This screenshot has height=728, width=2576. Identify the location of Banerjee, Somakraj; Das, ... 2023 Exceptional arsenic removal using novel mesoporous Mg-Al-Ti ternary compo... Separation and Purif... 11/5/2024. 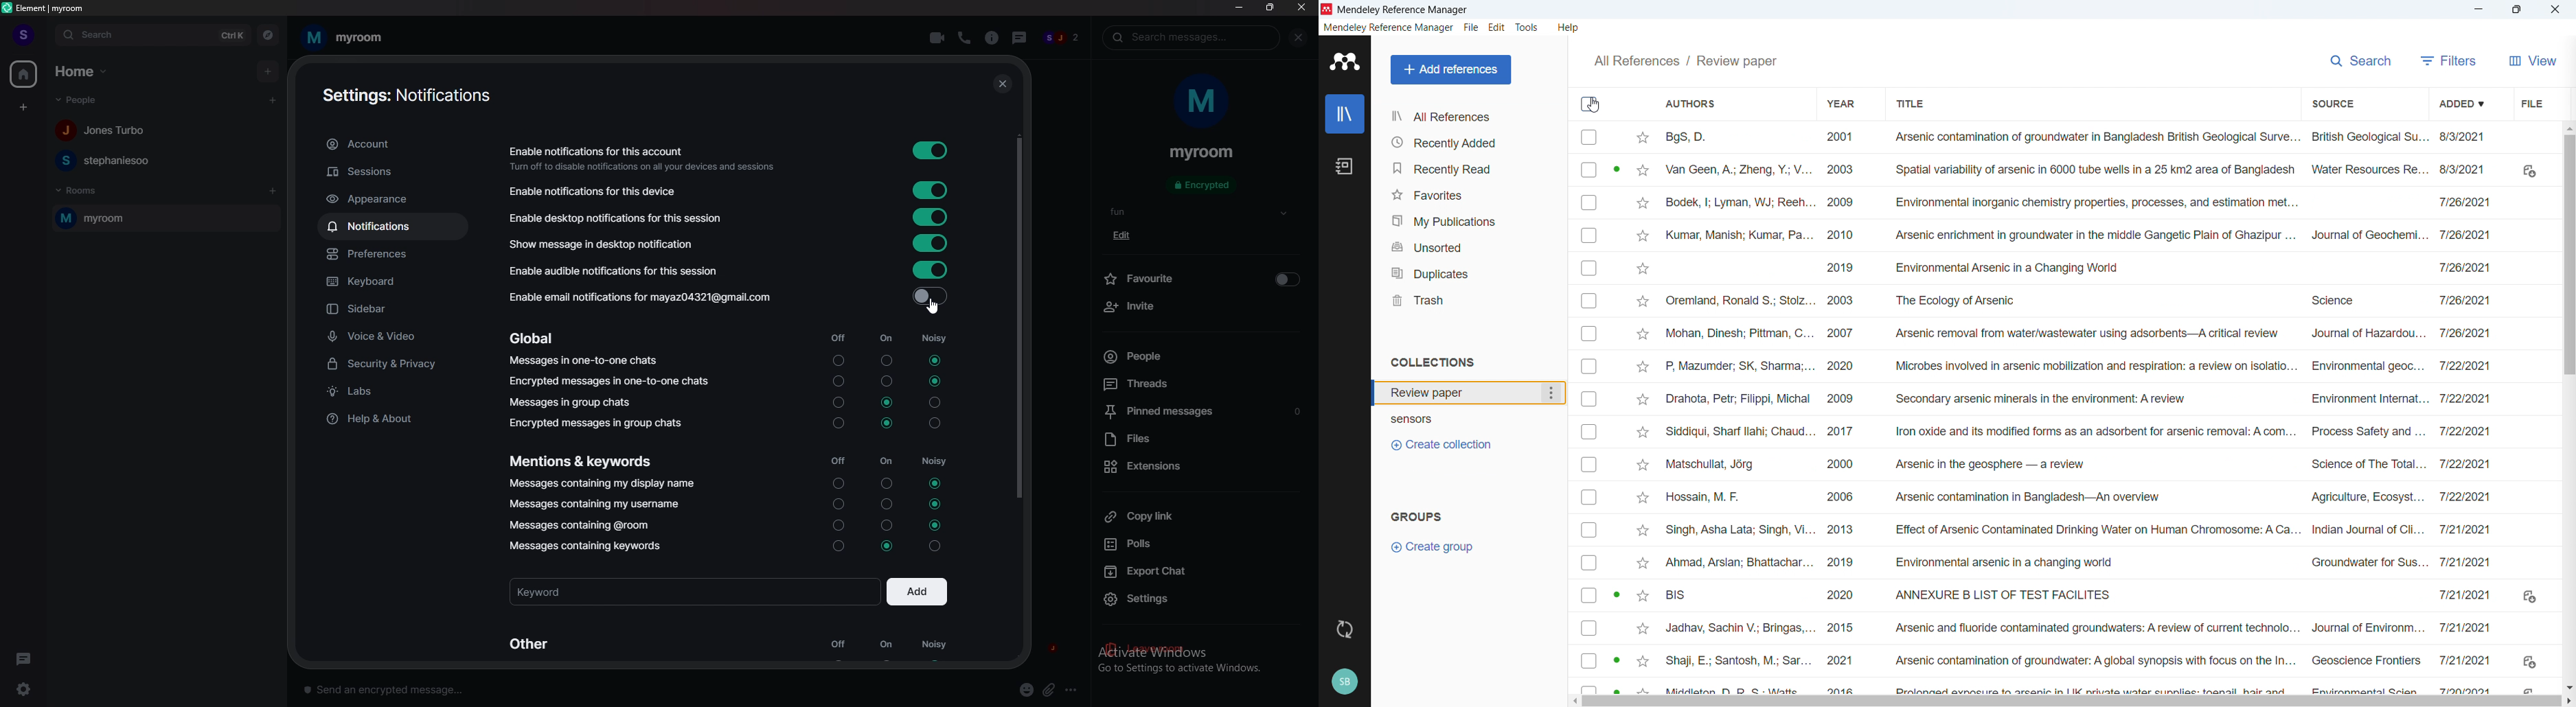
(2082, 137).